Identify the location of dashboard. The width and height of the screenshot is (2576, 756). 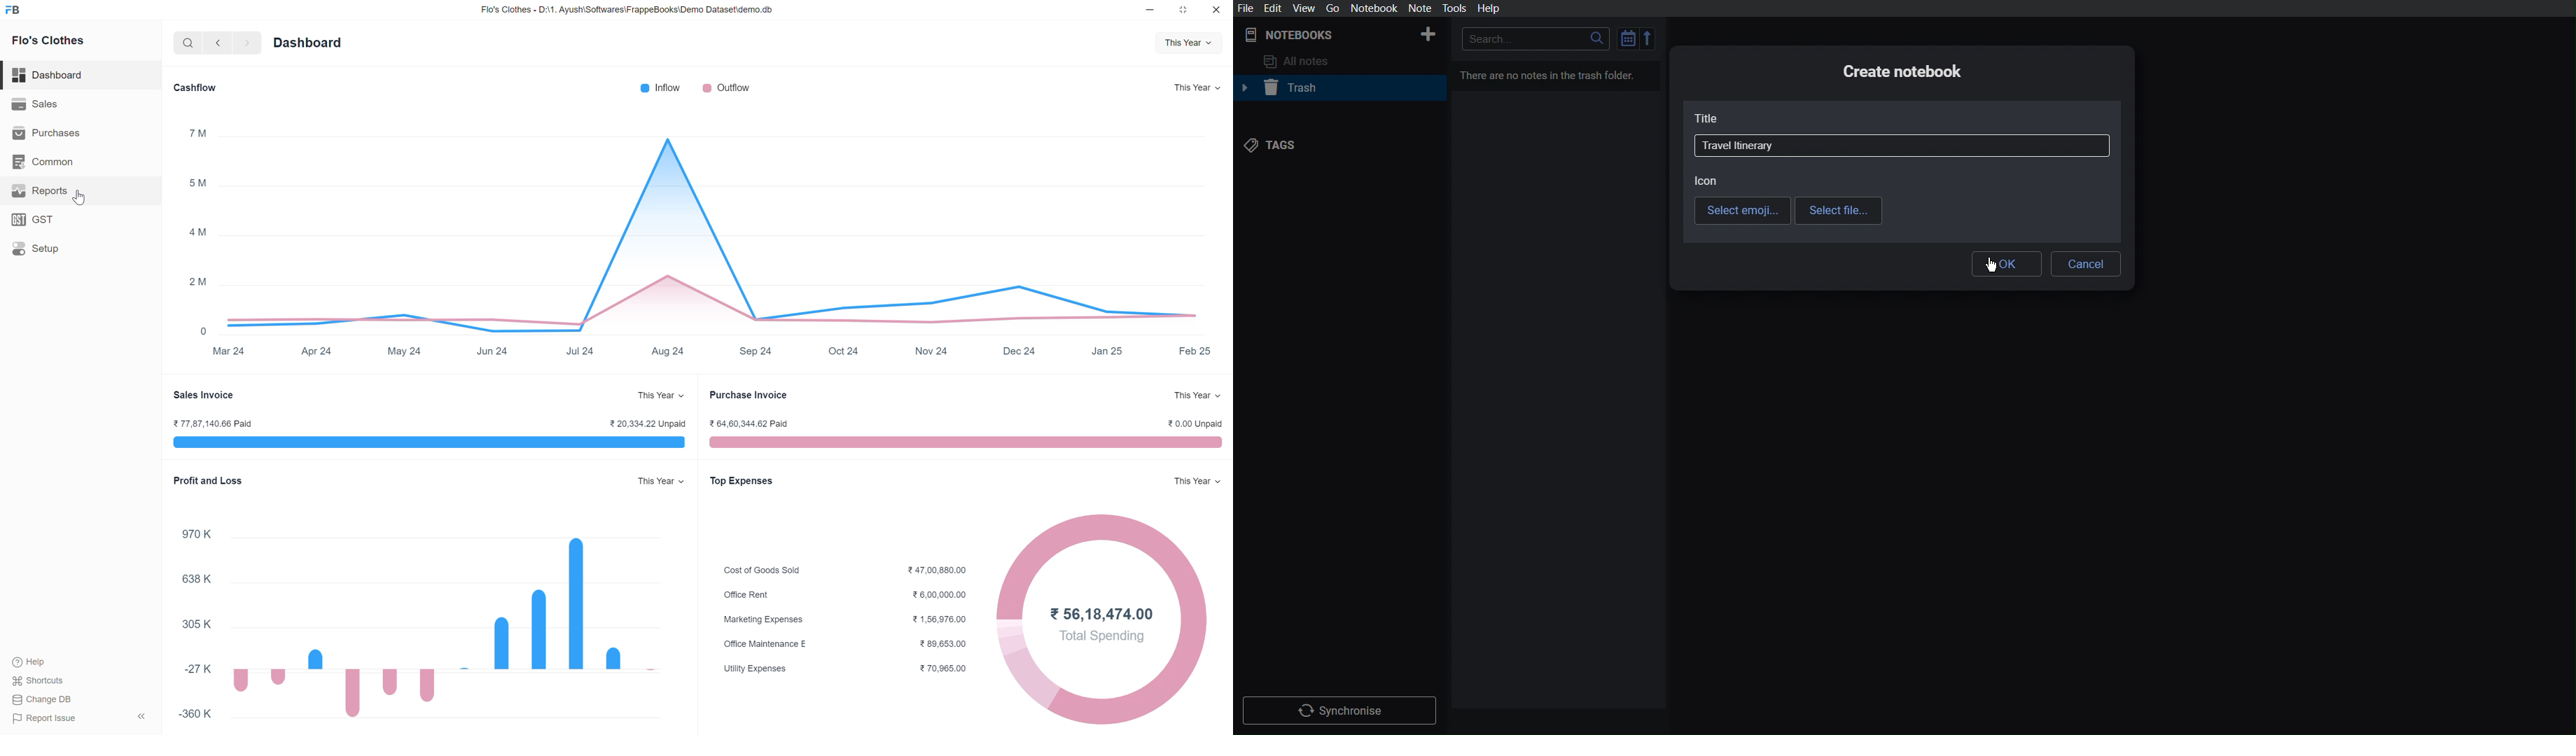
(306, 41).